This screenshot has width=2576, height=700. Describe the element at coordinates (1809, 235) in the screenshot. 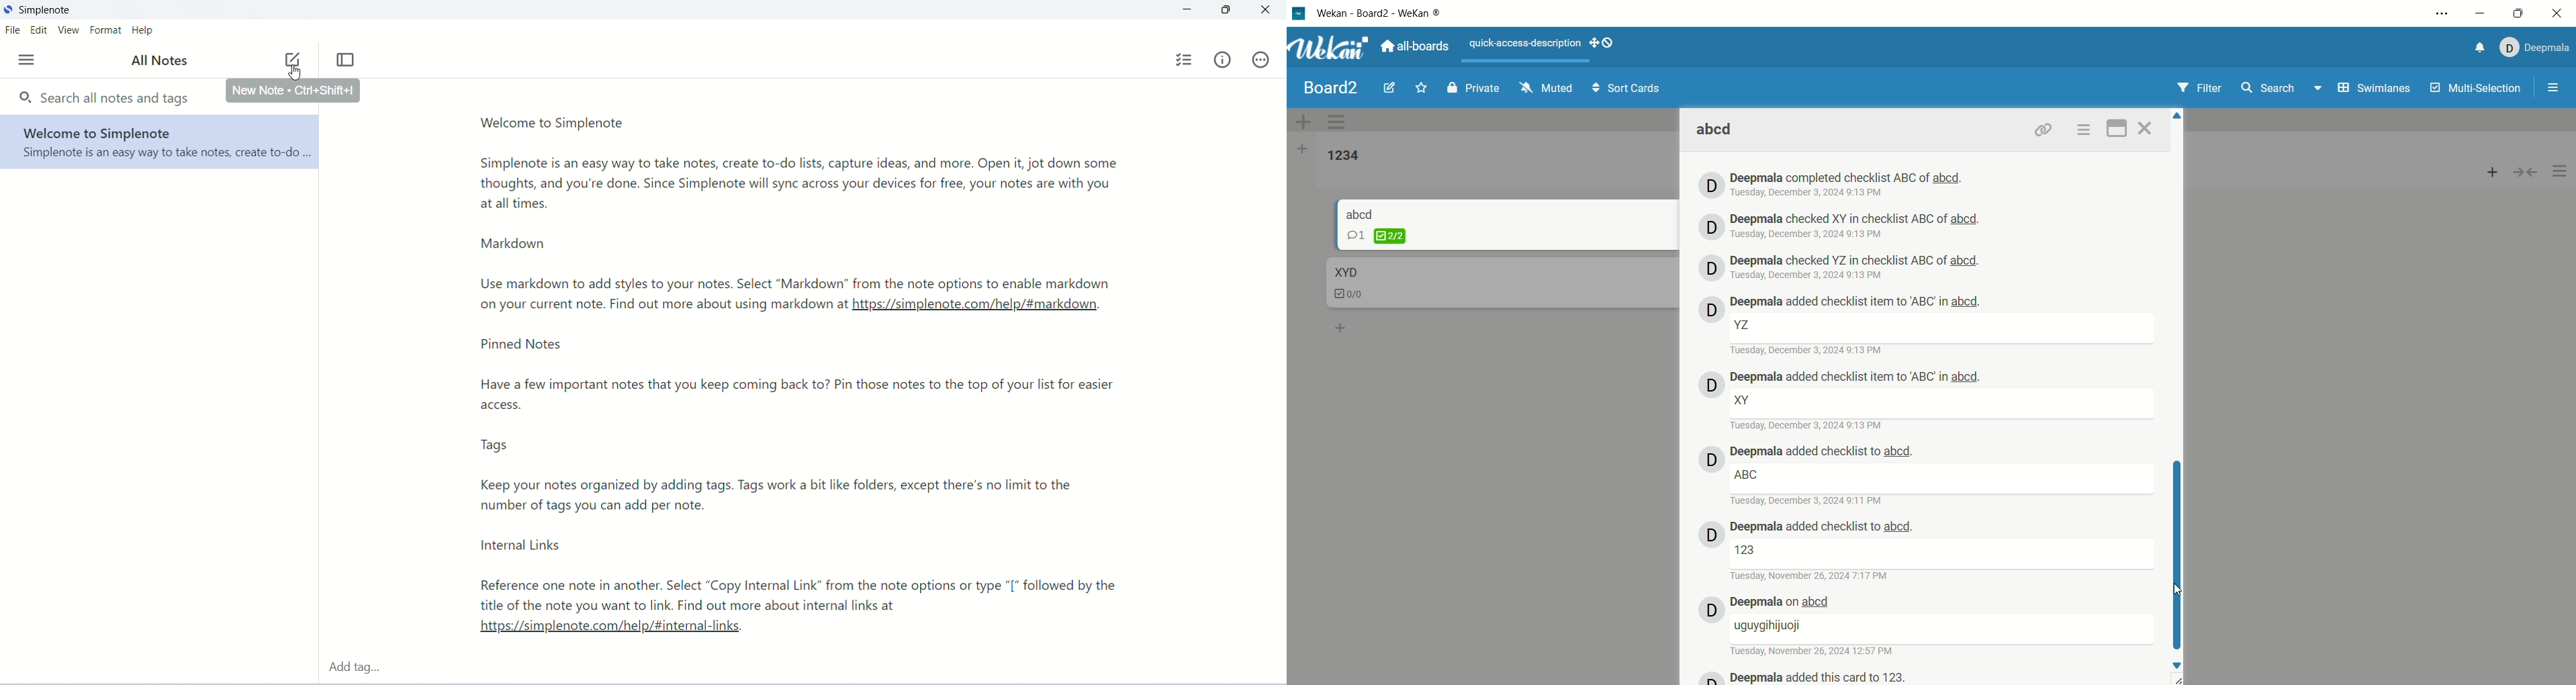

I see `date and time` at that location.